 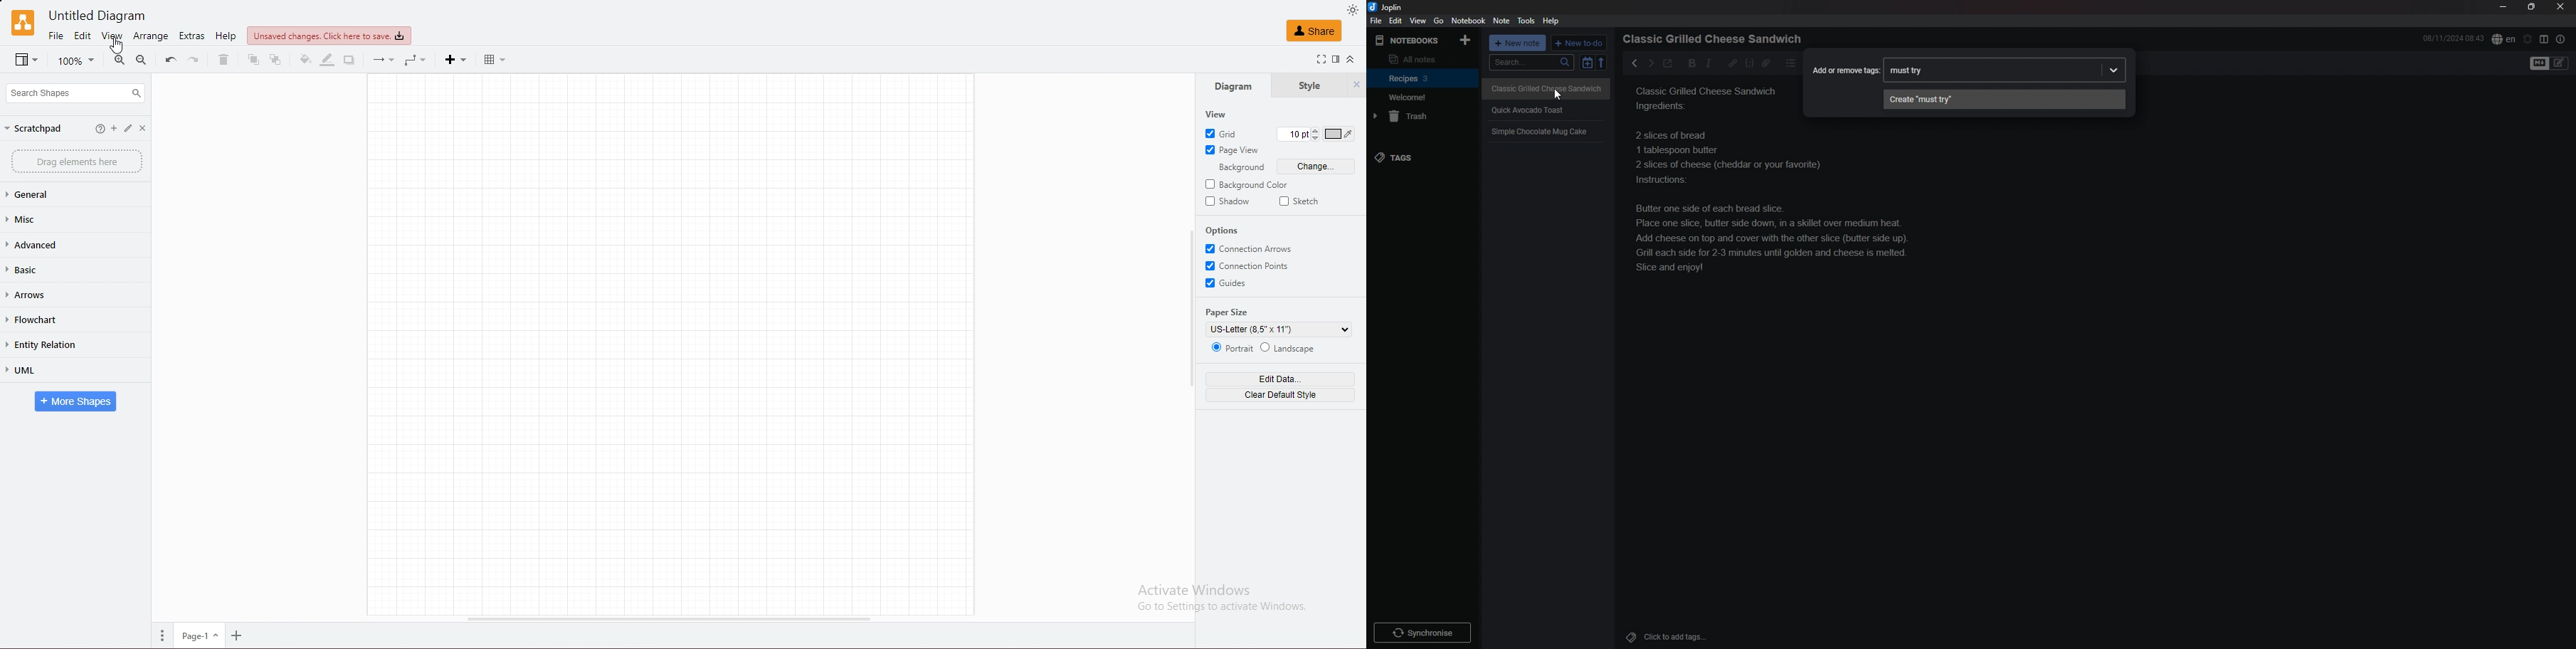 I want to click on toggle editor, so click(x=2550, y=64).